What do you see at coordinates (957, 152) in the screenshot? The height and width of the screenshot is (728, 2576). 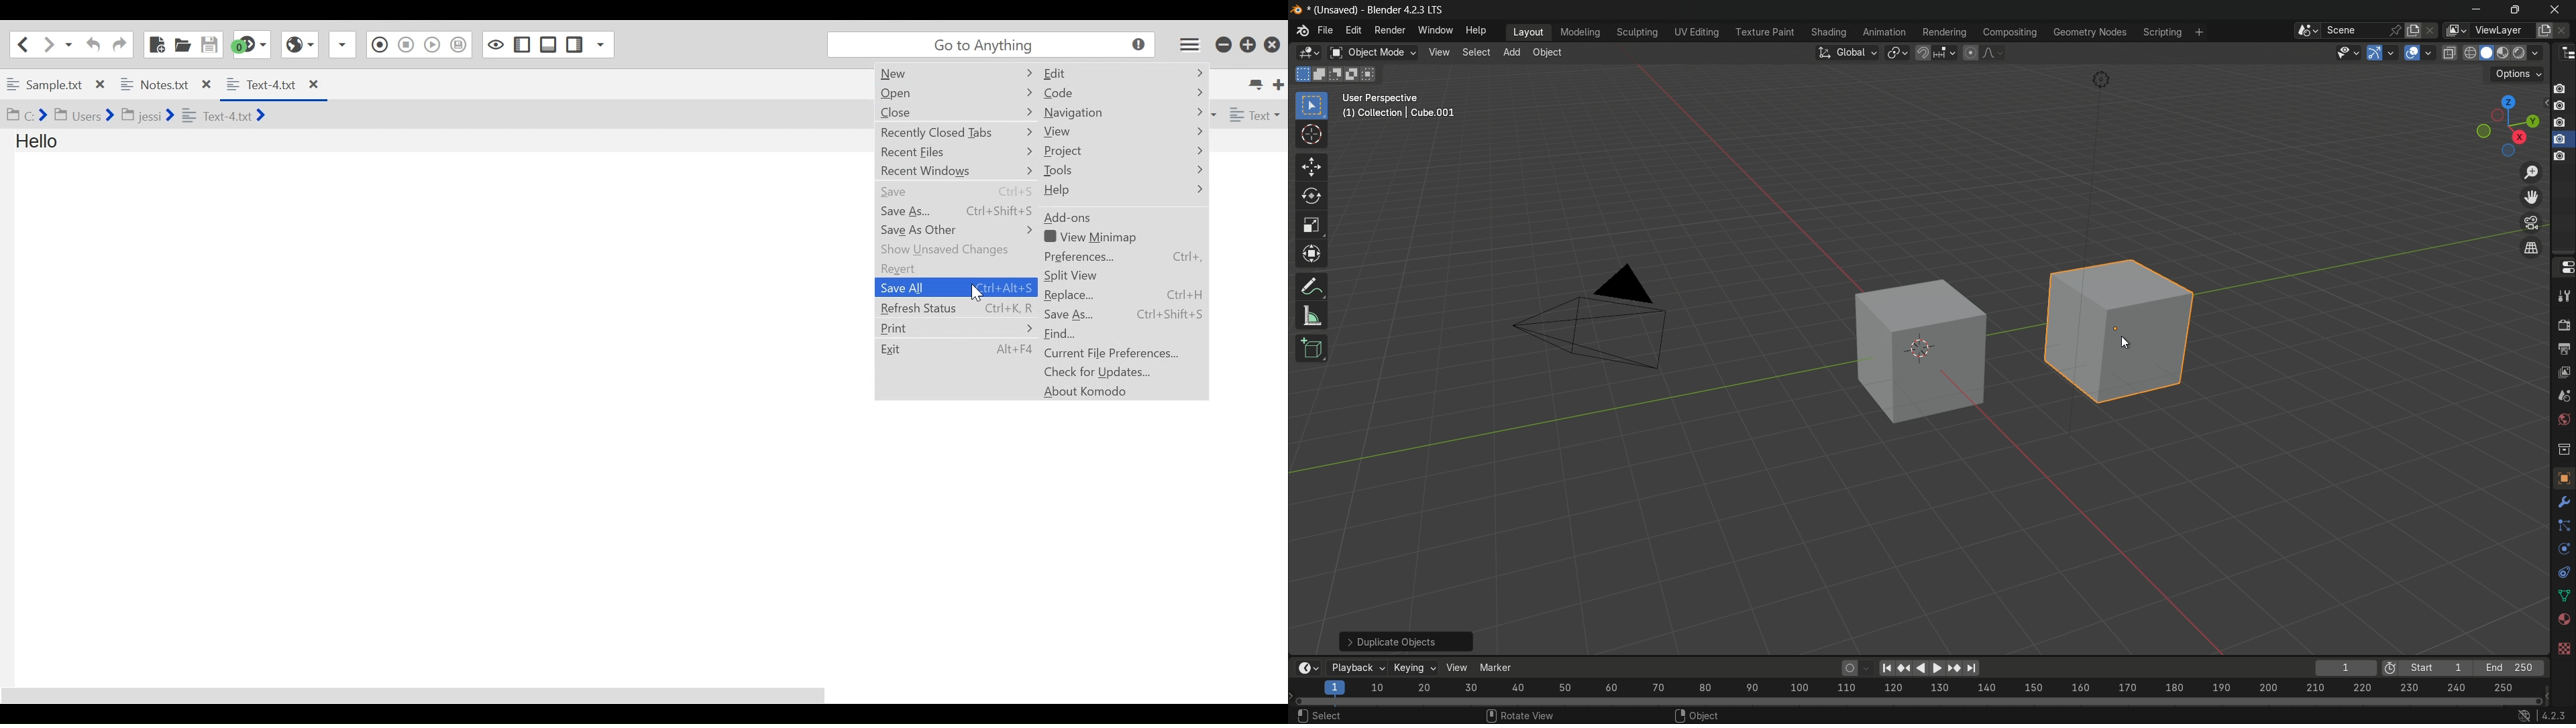 I see `Recent Files` at bounding box center [957, 152].